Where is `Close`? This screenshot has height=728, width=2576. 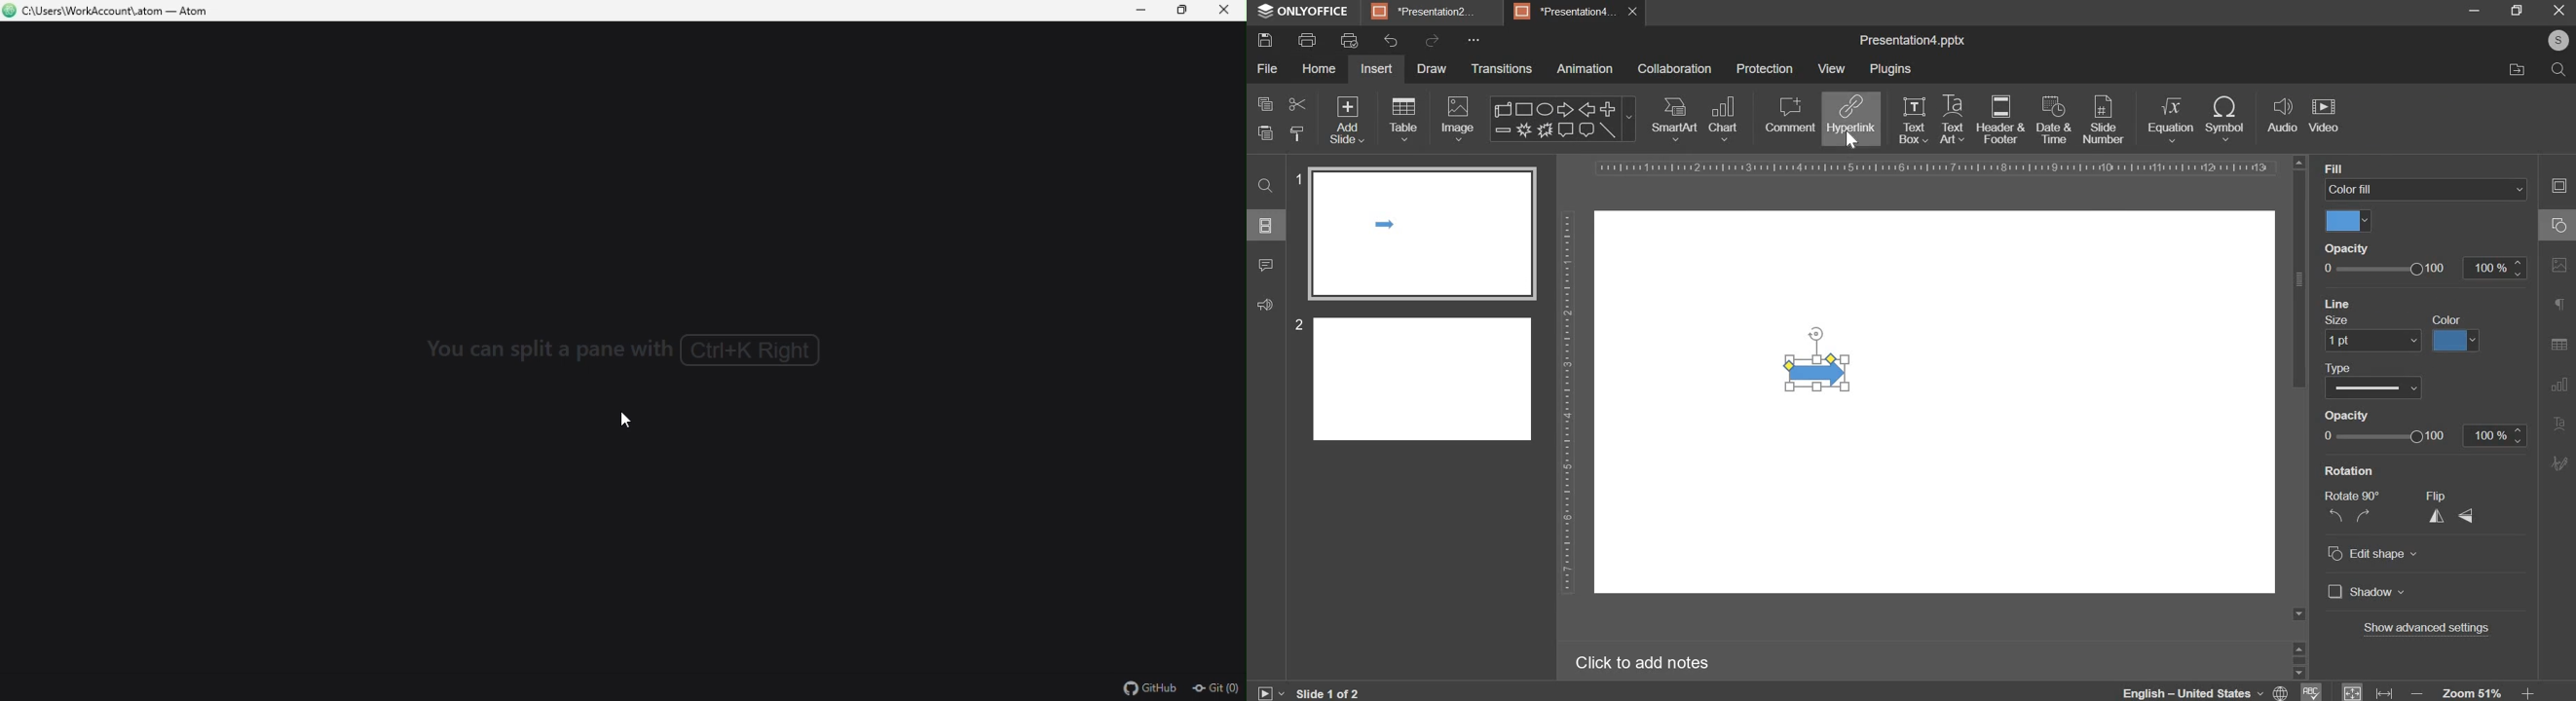
Close is located at coordinates (1224, 13).